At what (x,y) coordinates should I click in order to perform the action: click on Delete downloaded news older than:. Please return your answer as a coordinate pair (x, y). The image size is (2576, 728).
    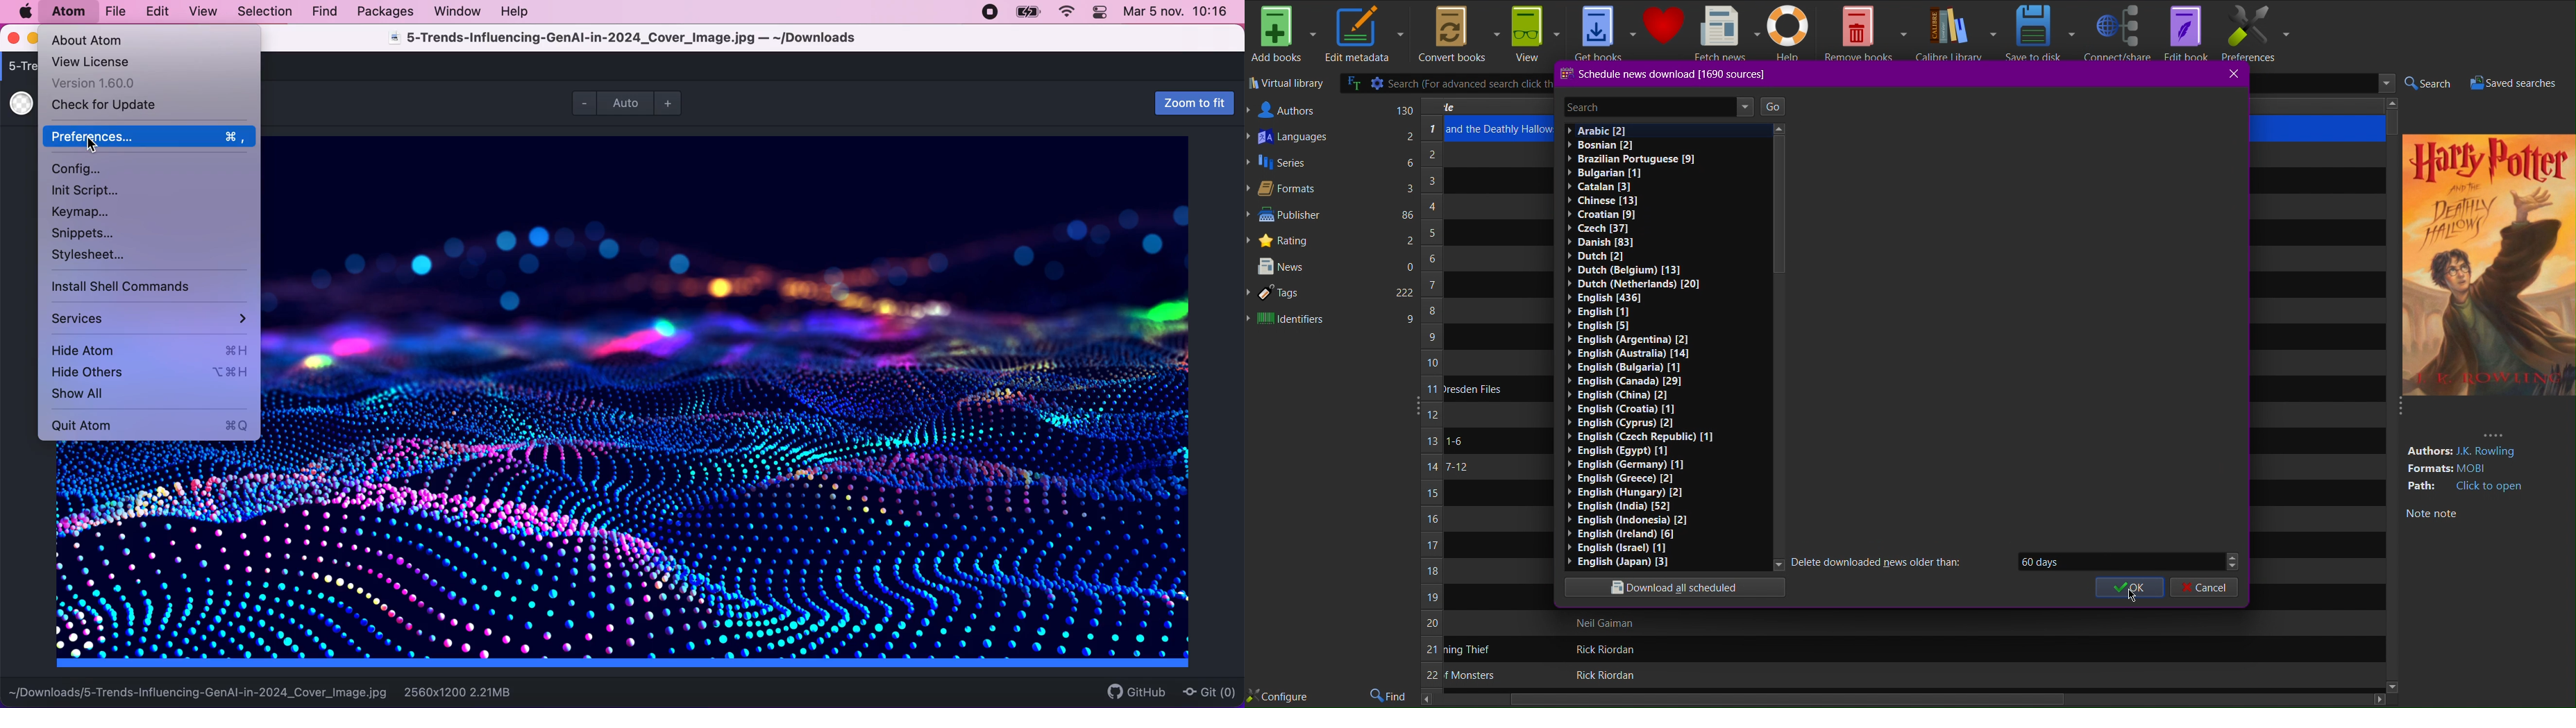
    Looking at the image, I should click on (1883, 561).